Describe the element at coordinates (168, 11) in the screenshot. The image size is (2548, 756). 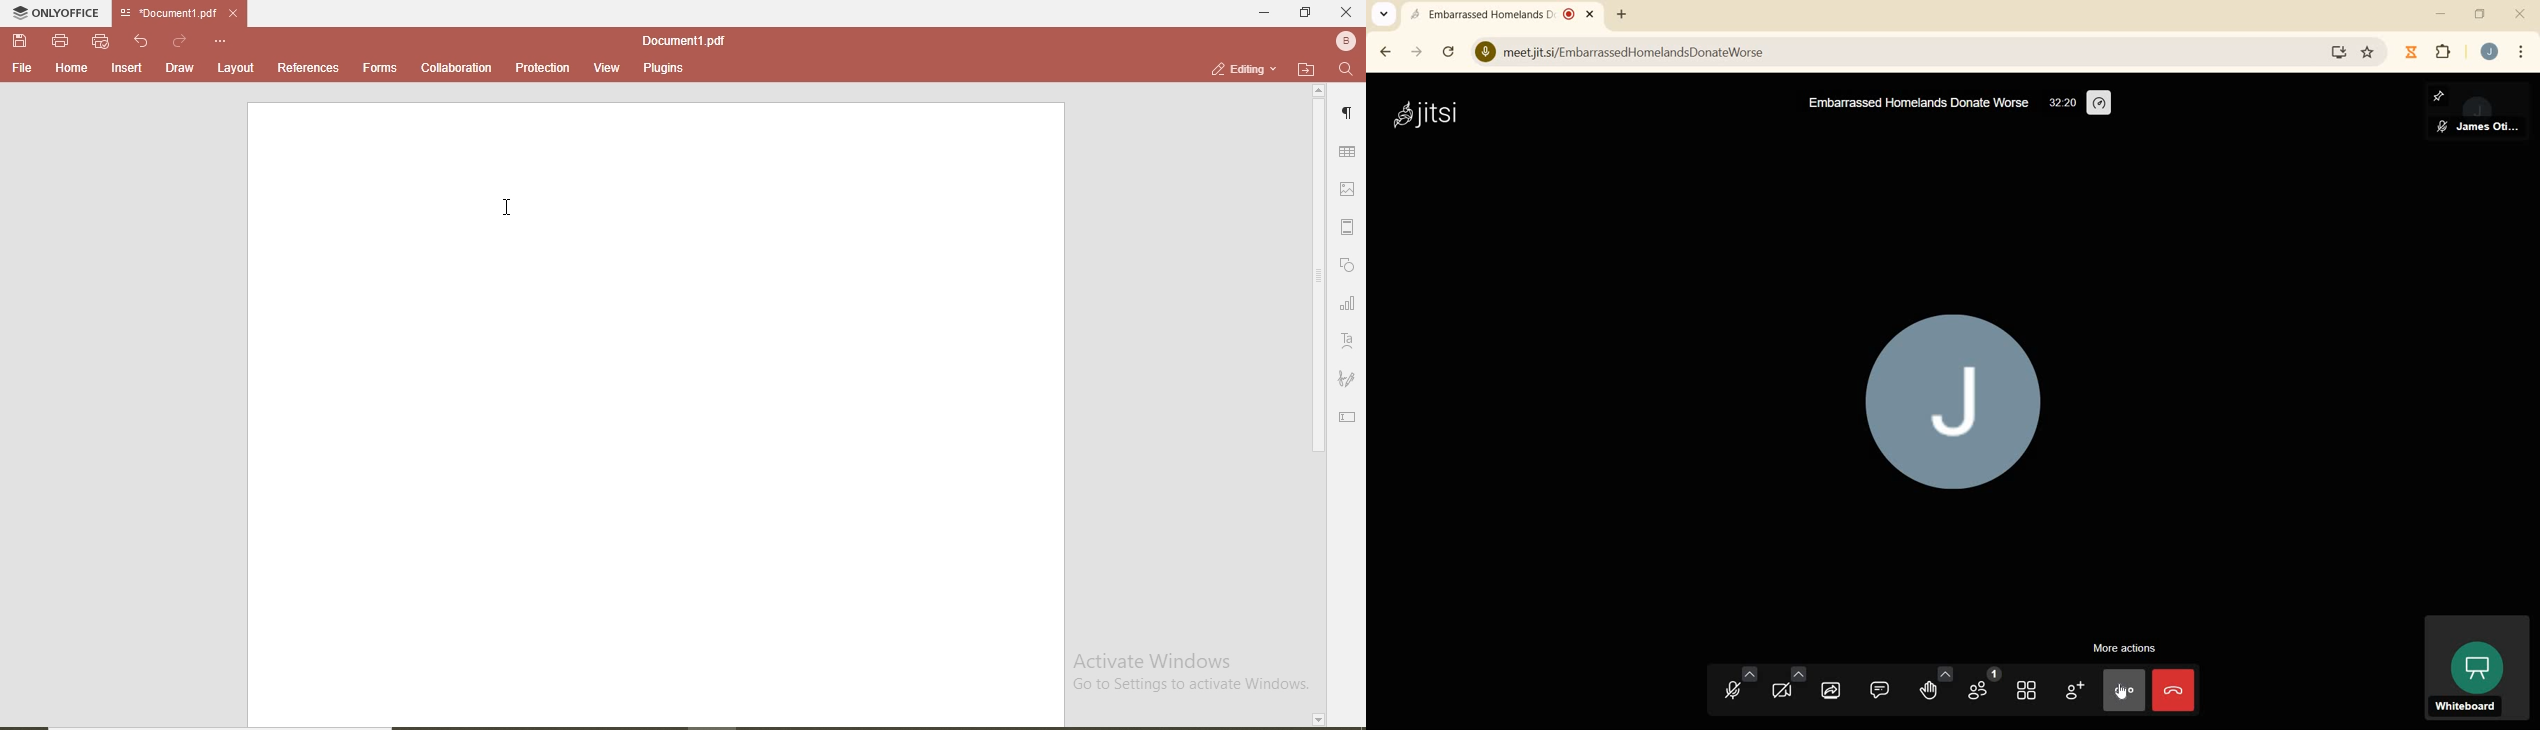
I see `file name tab` at that location.